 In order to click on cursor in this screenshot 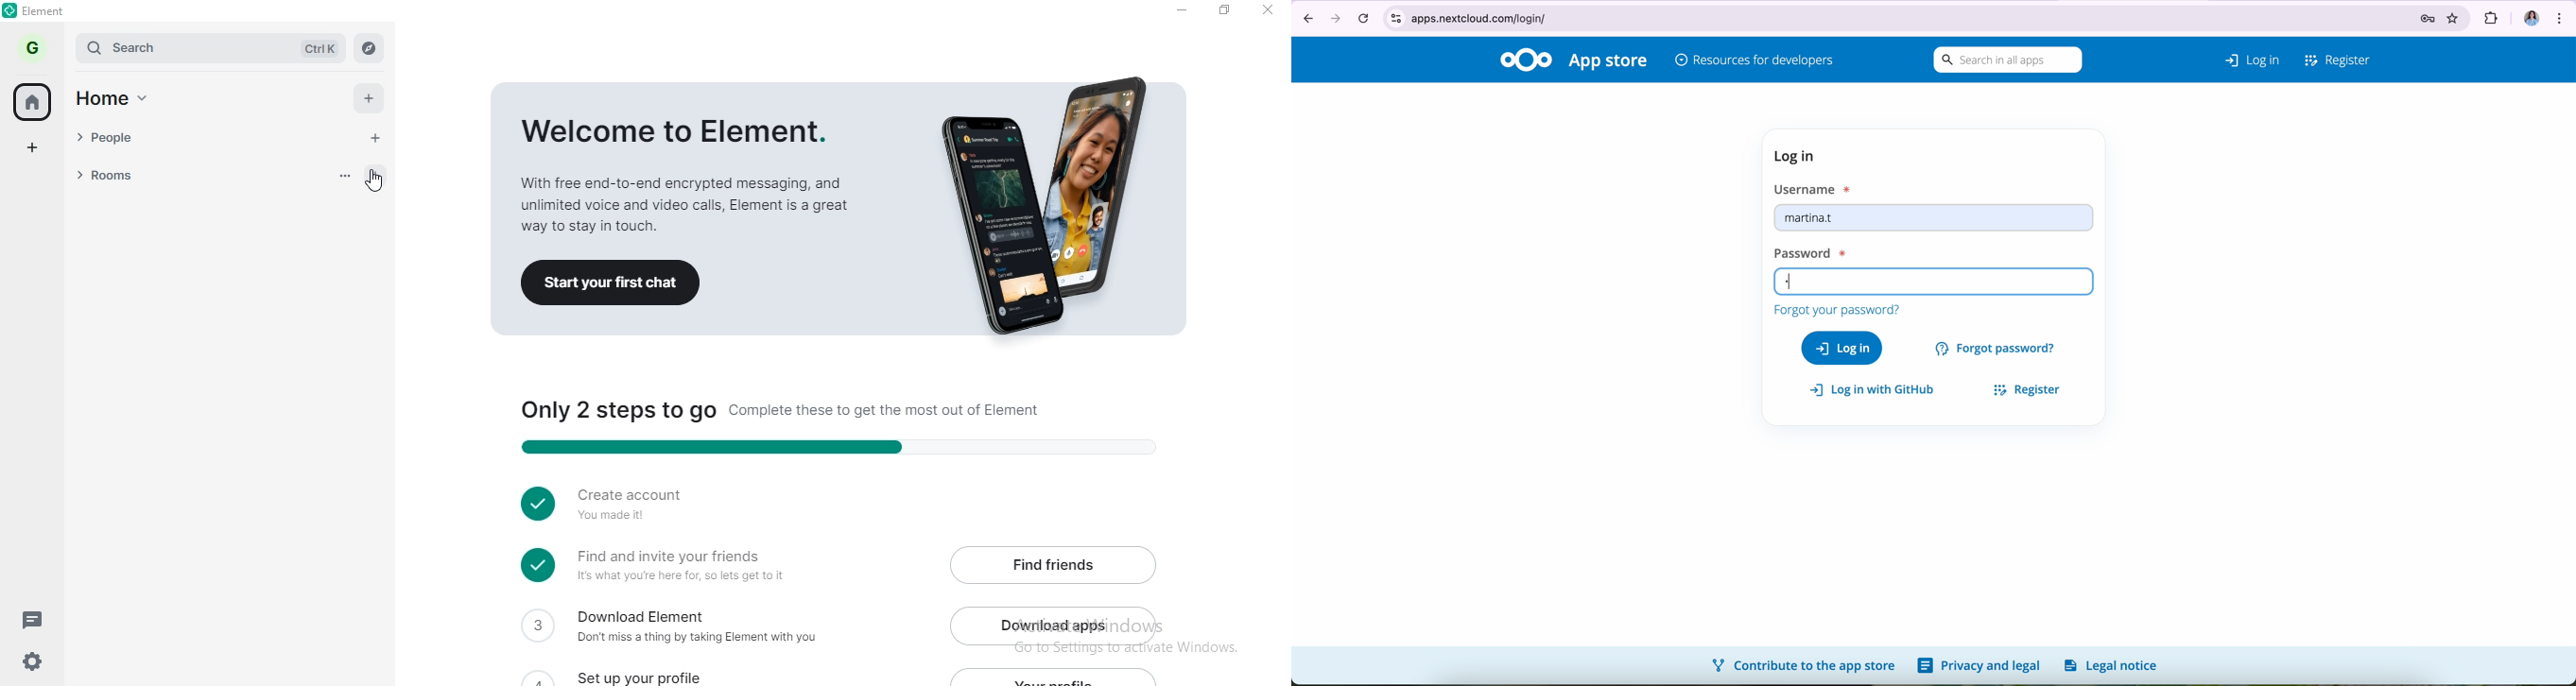, I will do `click(378, 180)`.